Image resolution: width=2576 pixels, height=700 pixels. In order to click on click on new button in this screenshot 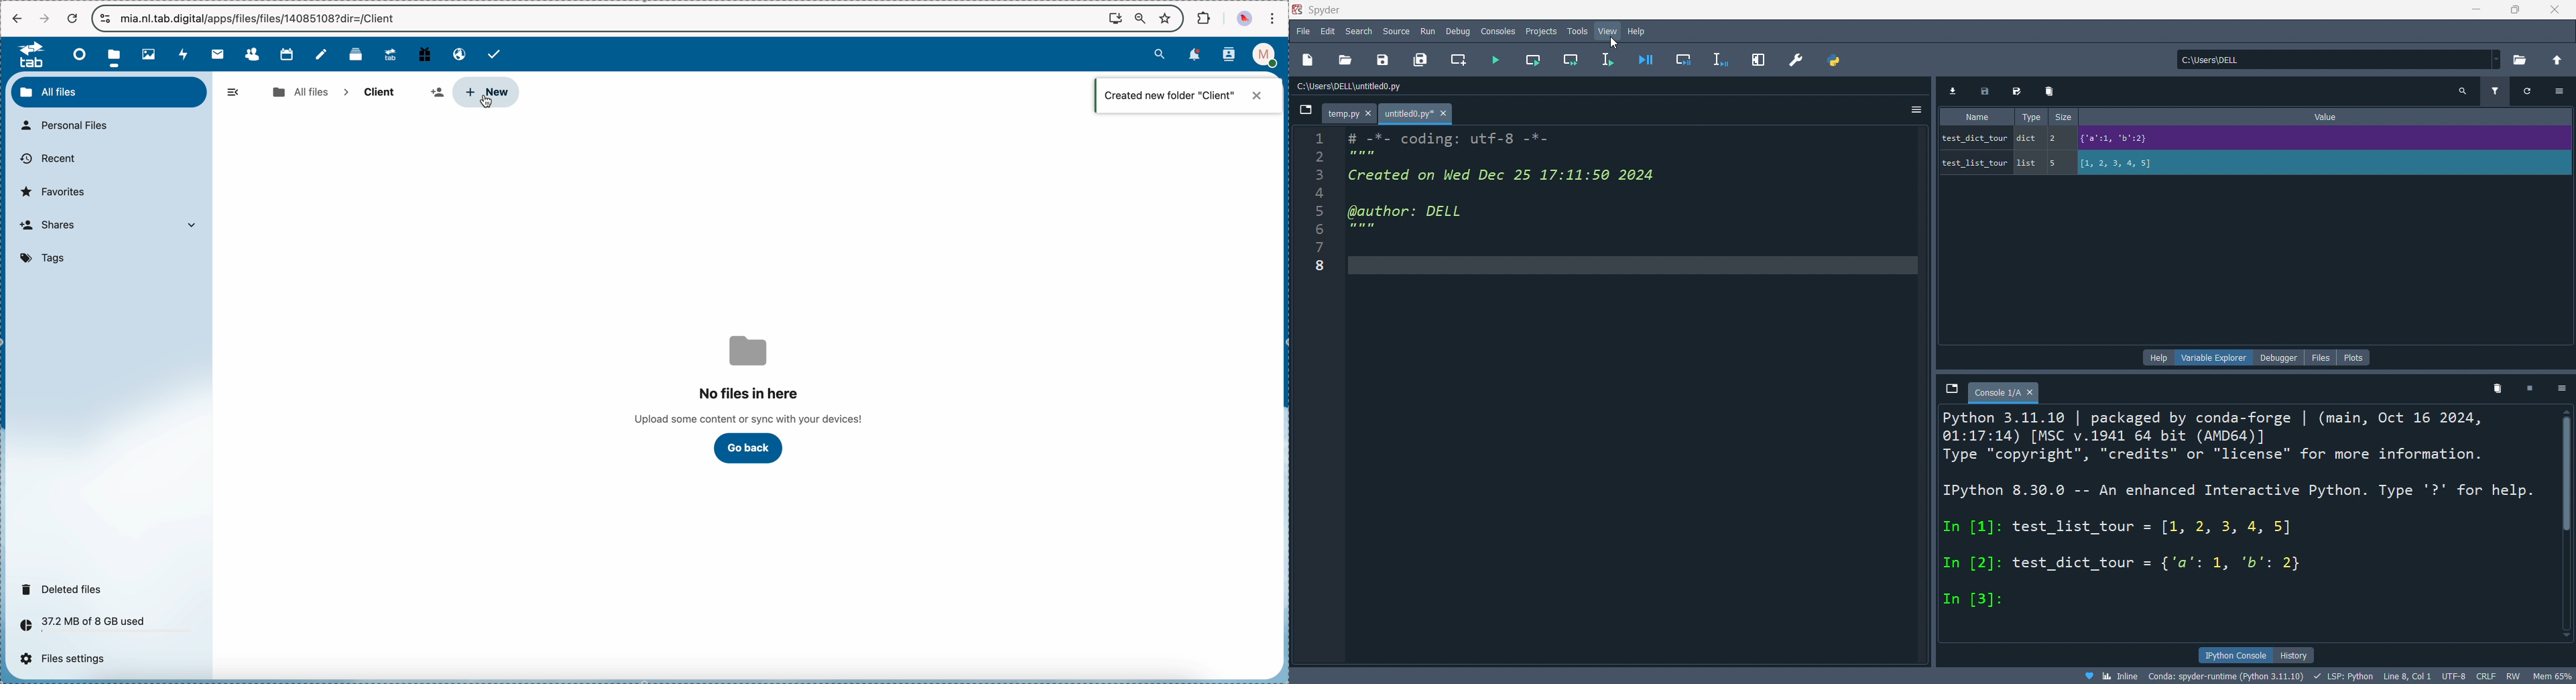, I will do `click(485, 93)`.